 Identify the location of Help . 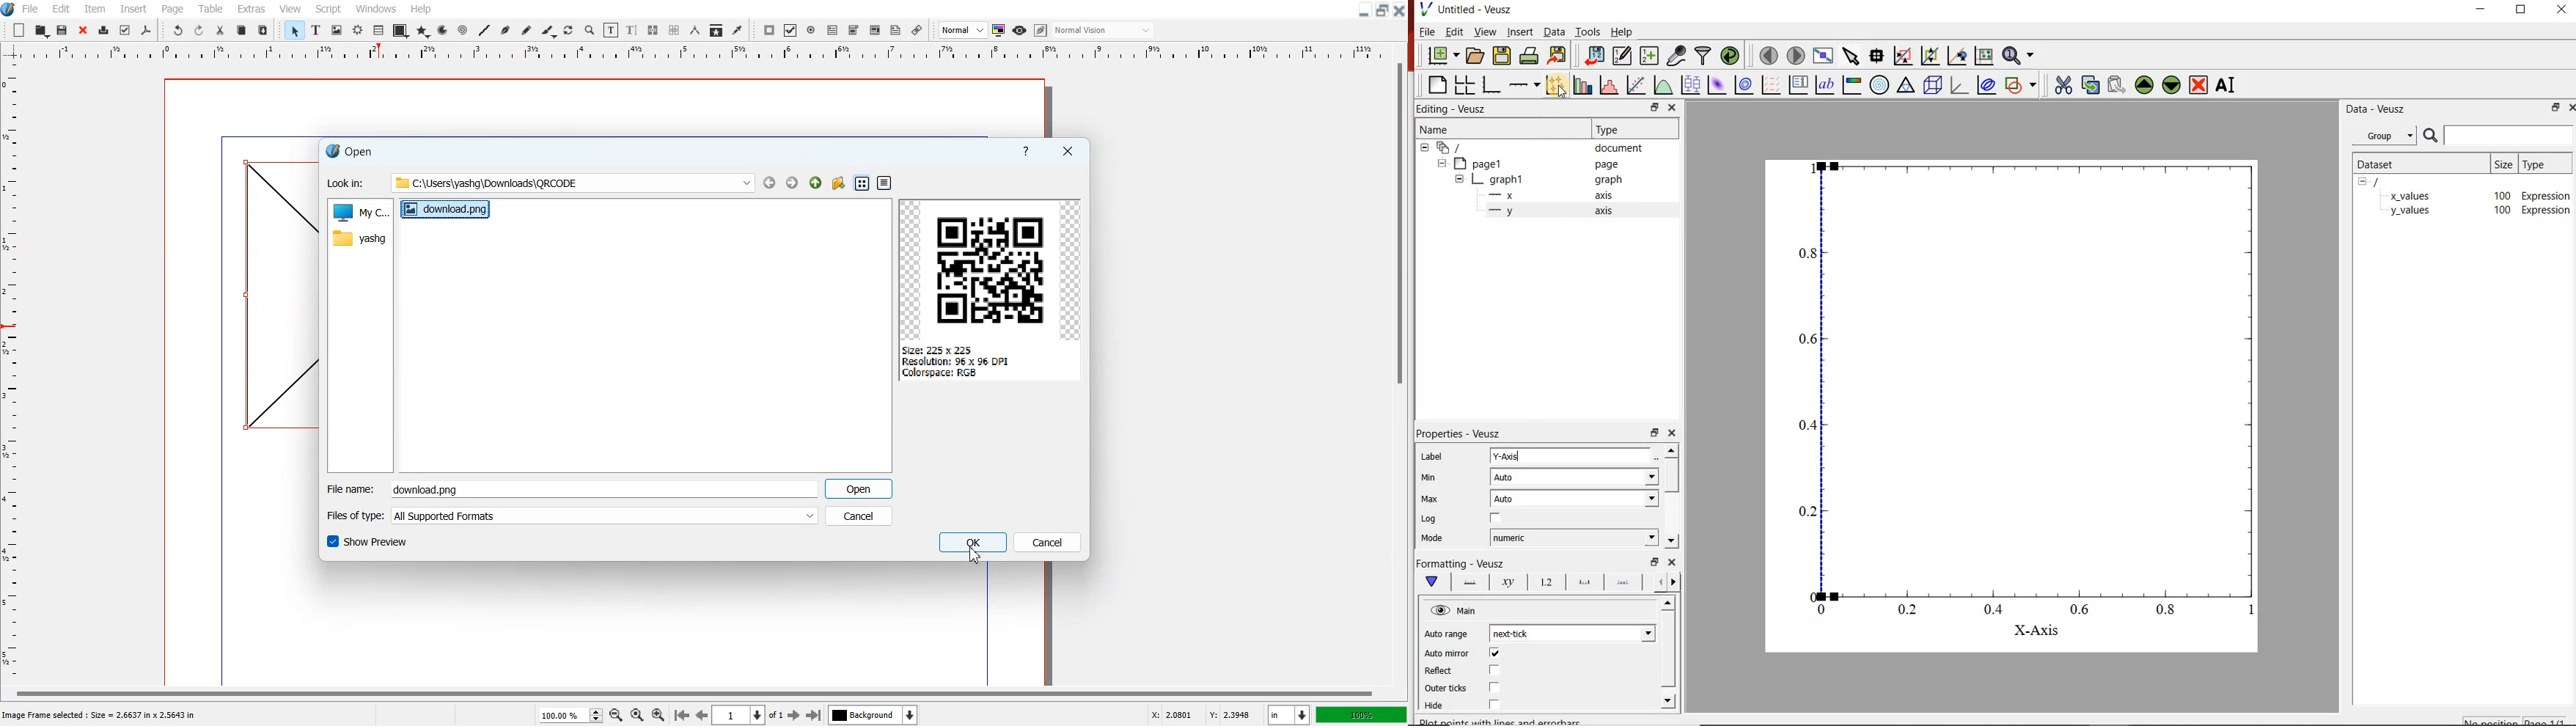
(1027, 151).